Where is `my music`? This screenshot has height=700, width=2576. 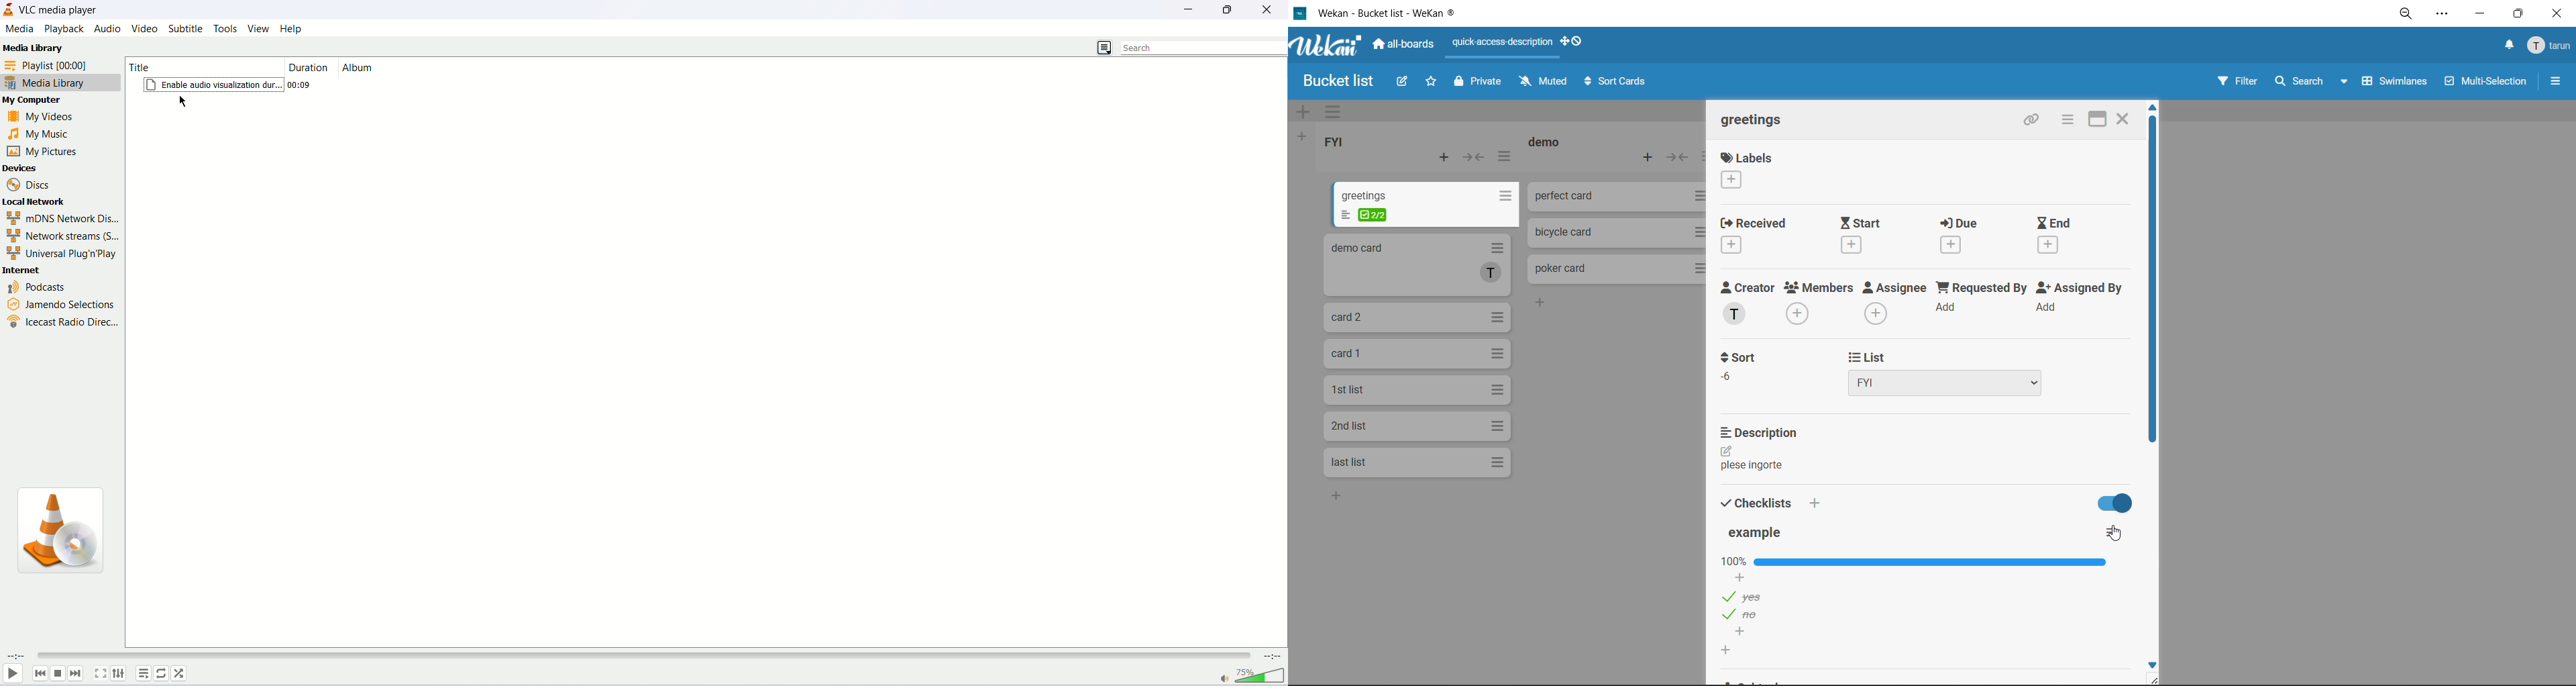 my music is located at coordinates (49, 134).